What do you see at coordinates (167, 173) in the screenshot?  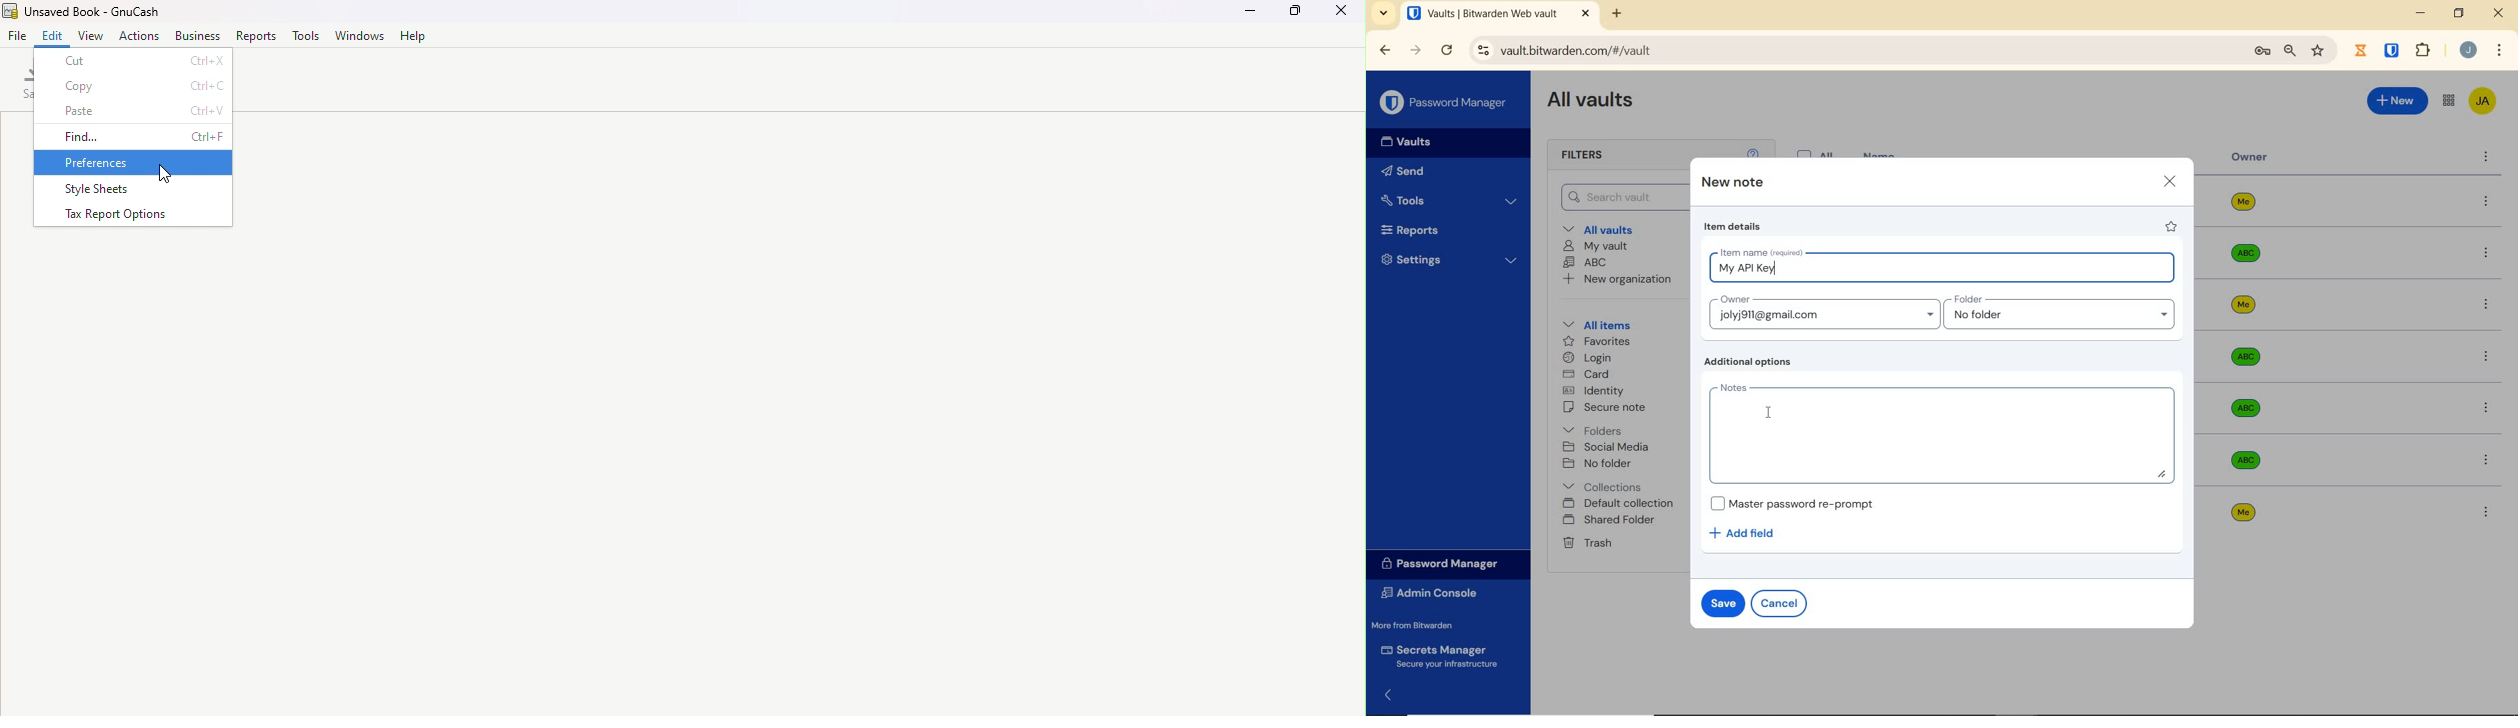 I see `cursor` at bounding box center [167, 173].